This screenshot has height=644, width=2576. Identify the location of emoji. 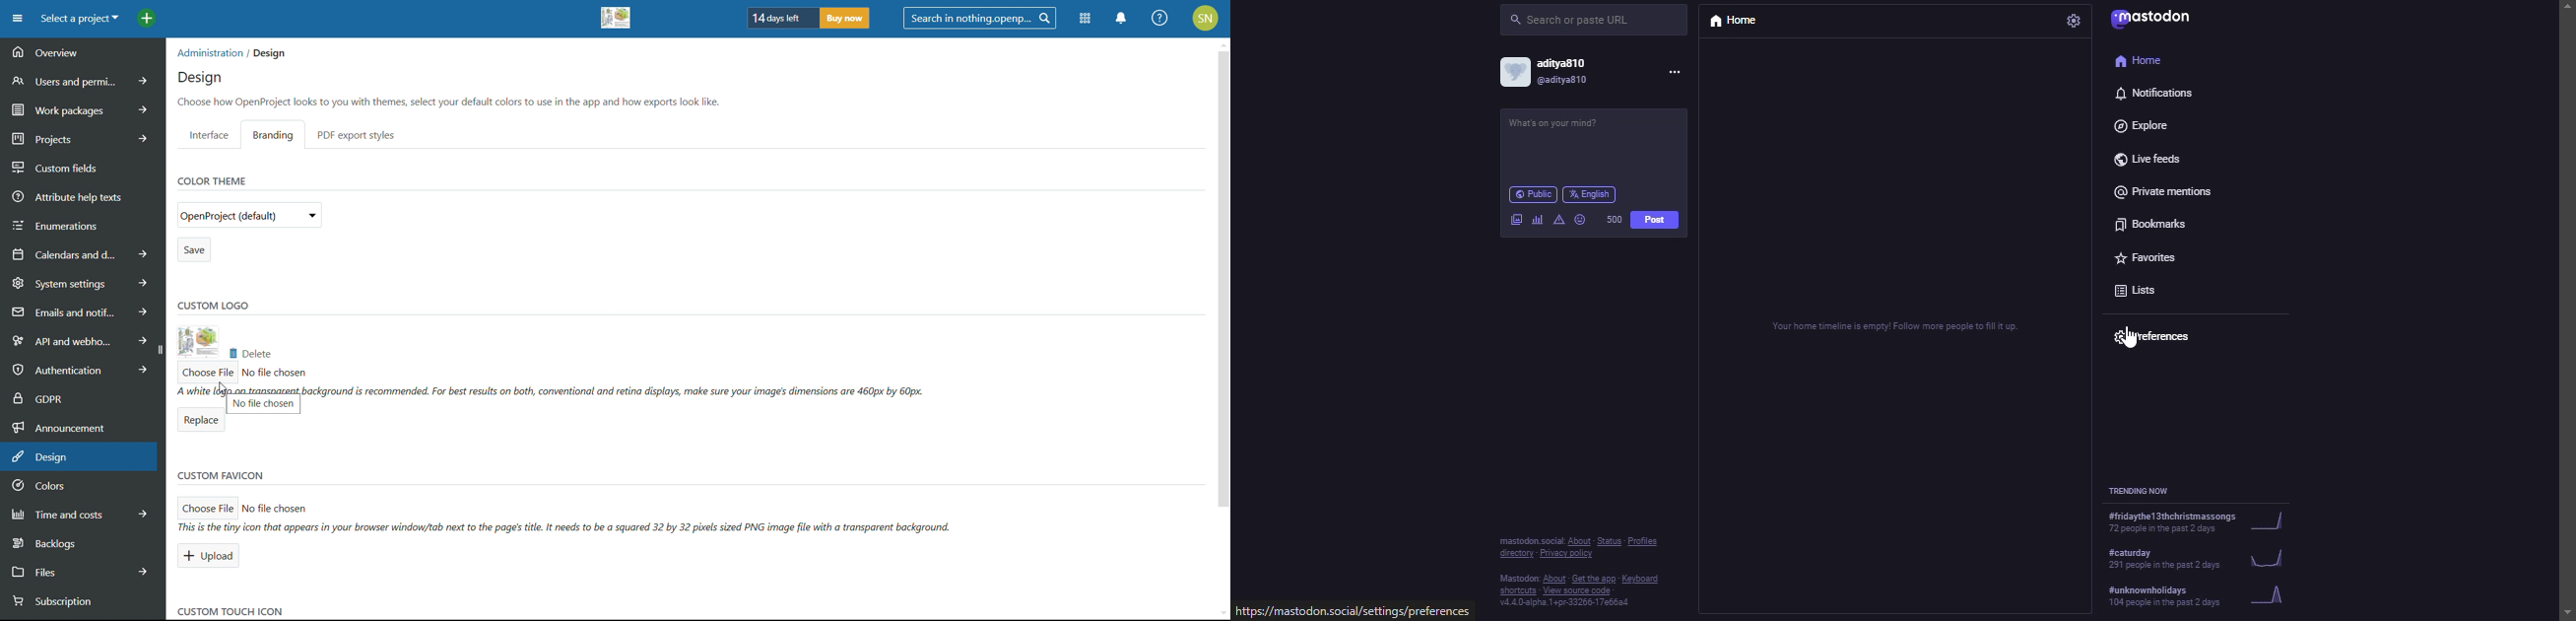
(1580, 217).